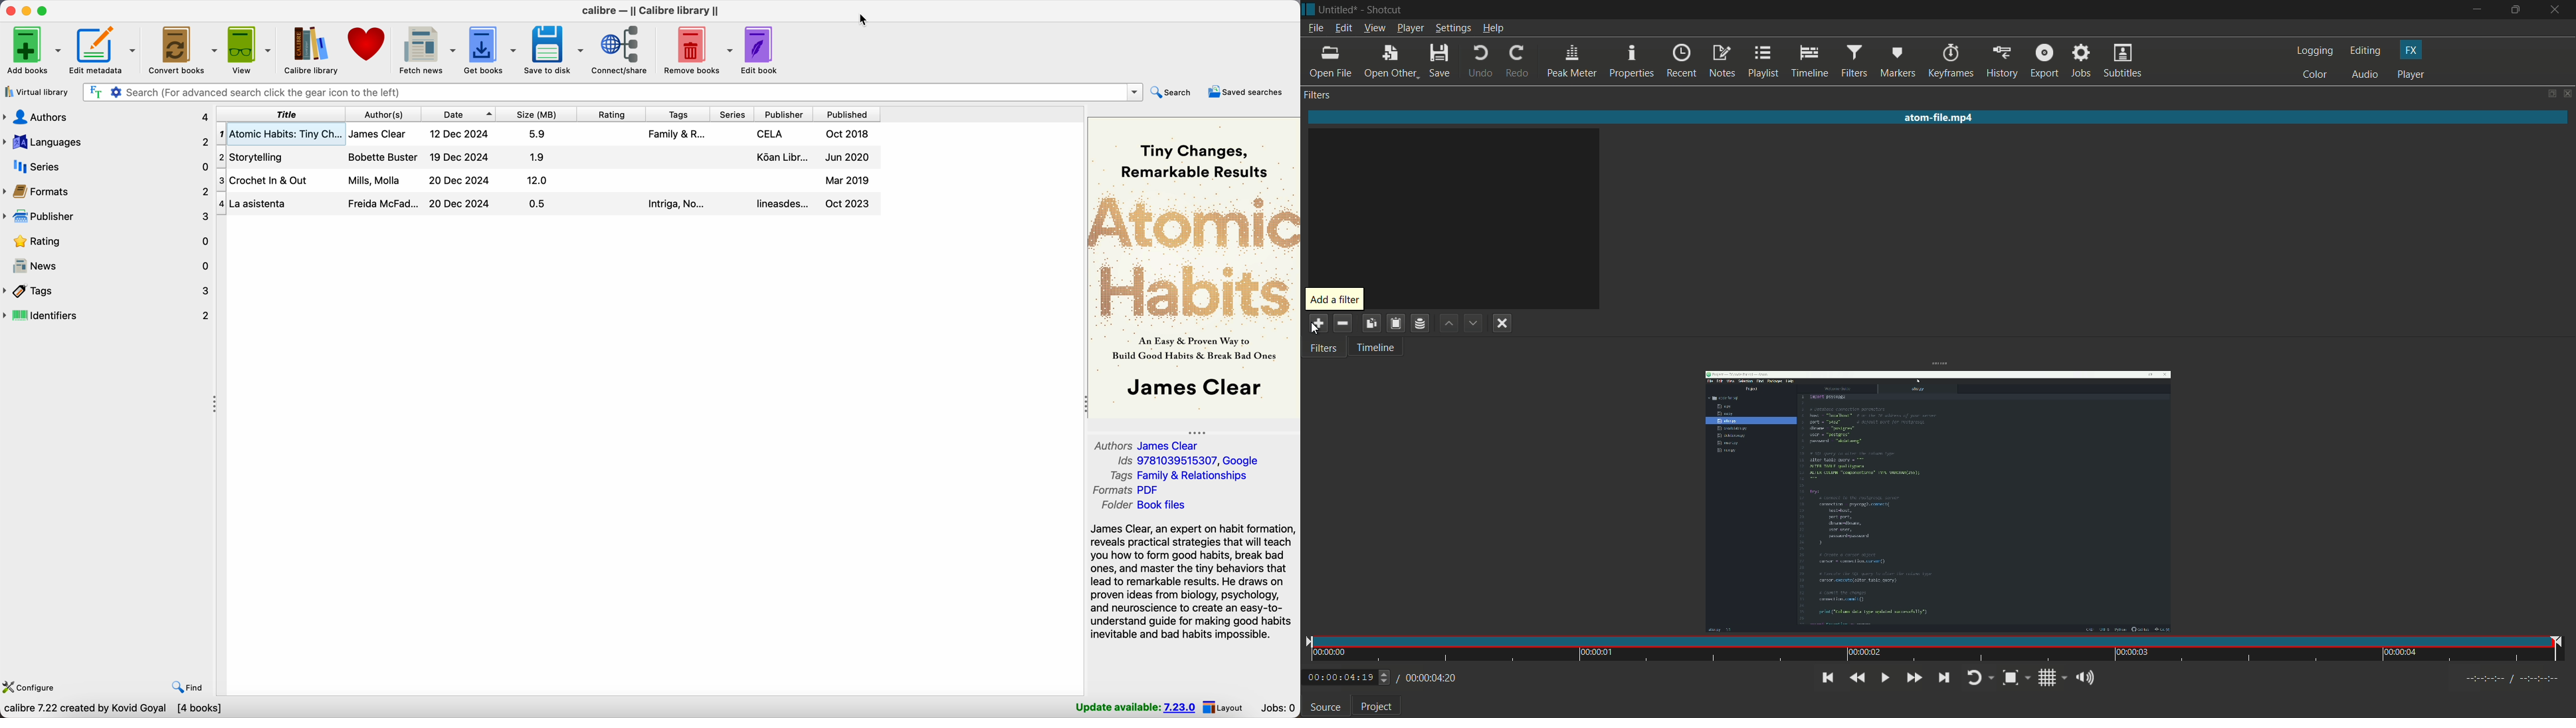 Image resolution: width=2576 pixels, height=728 pixels. Describe the element at coordinates (1883, 677) in the screenshot. I see `toggle play` at that location.